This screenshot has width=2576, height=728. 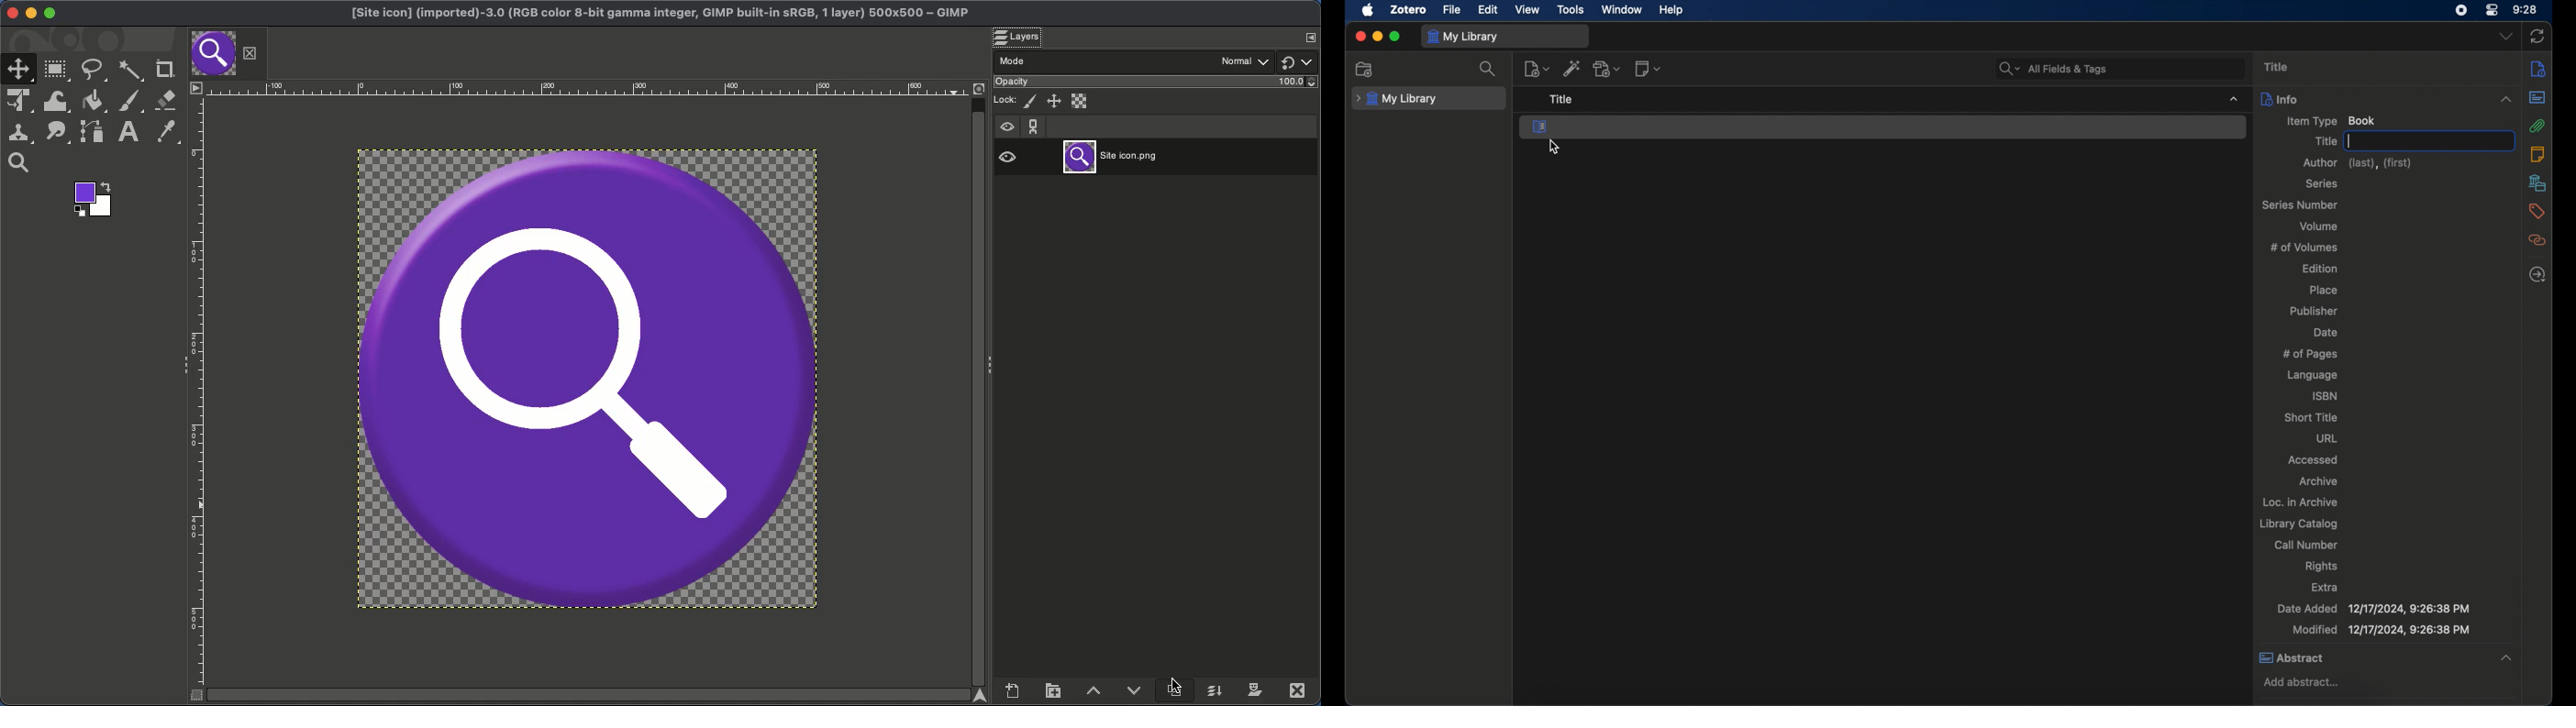 What do you see at coordinates (2322, 566) in the screenshot?
I see `rights` at bounding box center [2322, 566].